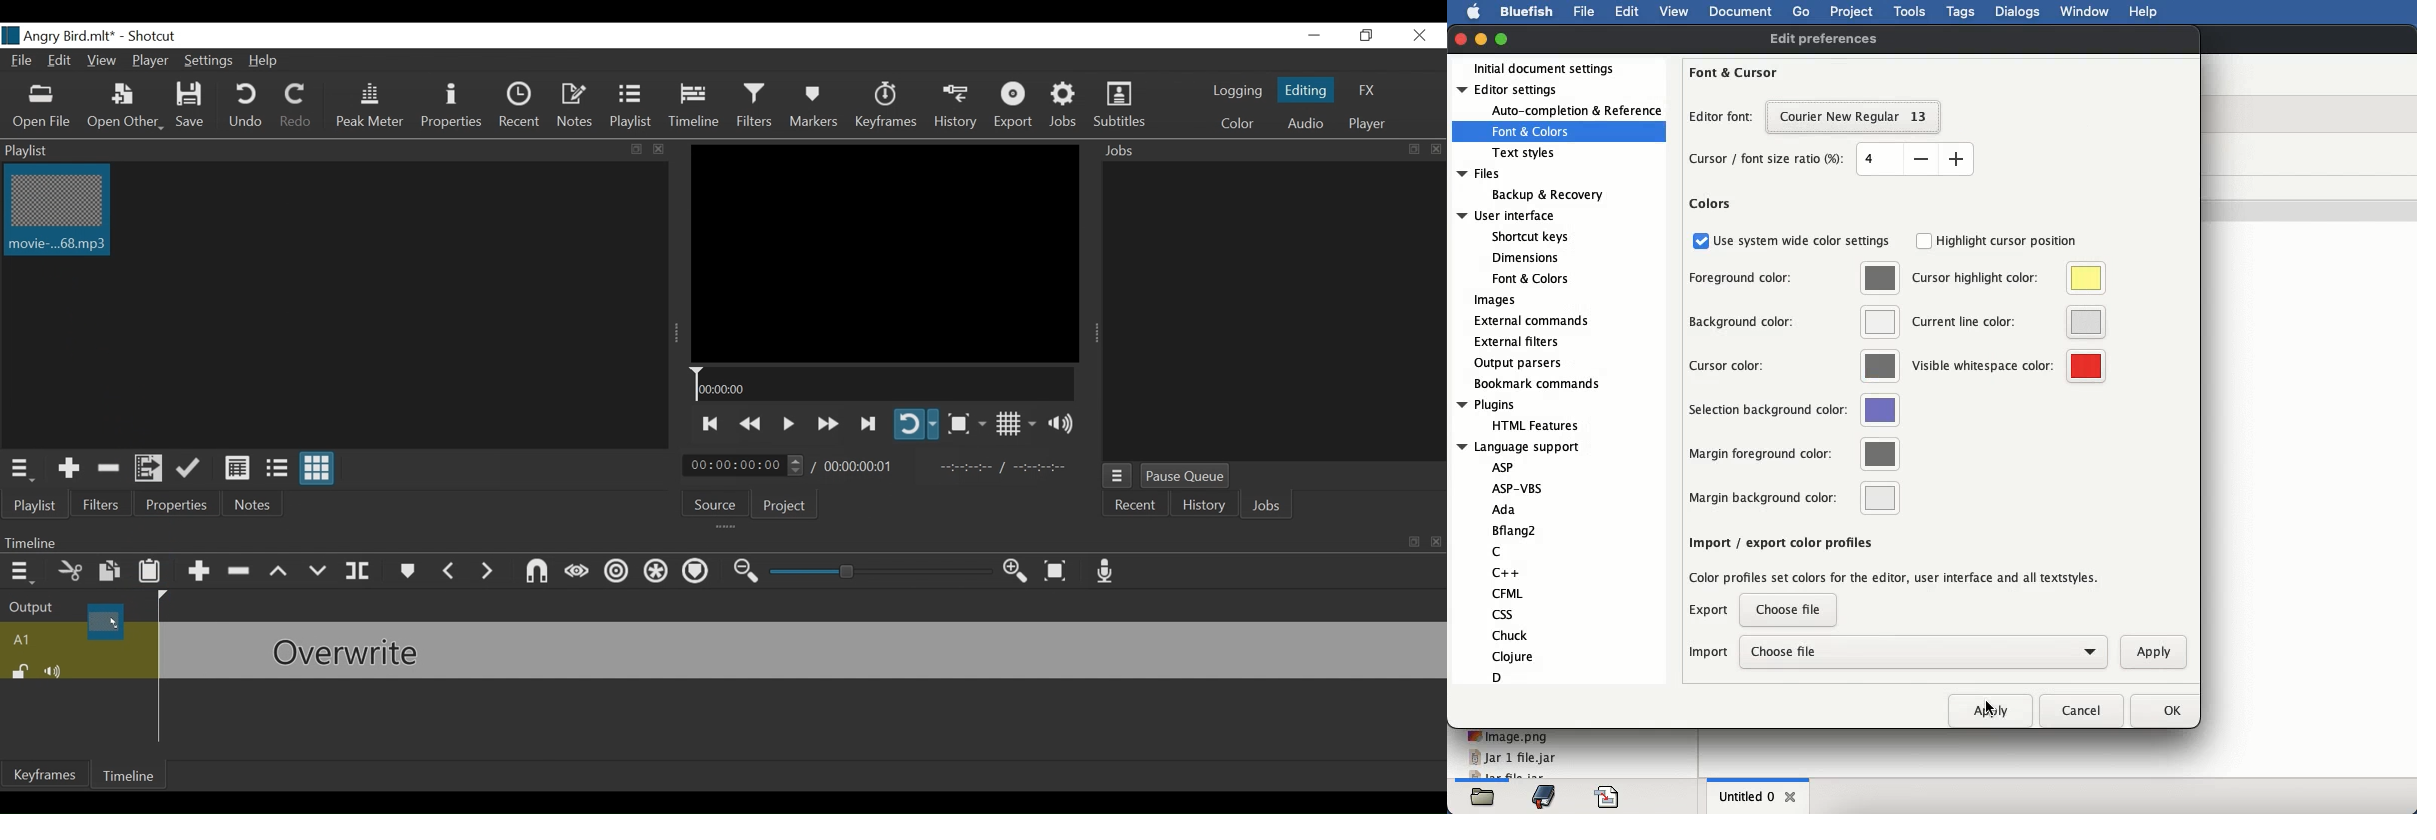 This screenshot has width=2436, height=840. Describe the element at coordinates (1481, 39) in the screenshot. I see `minimize` at that location.